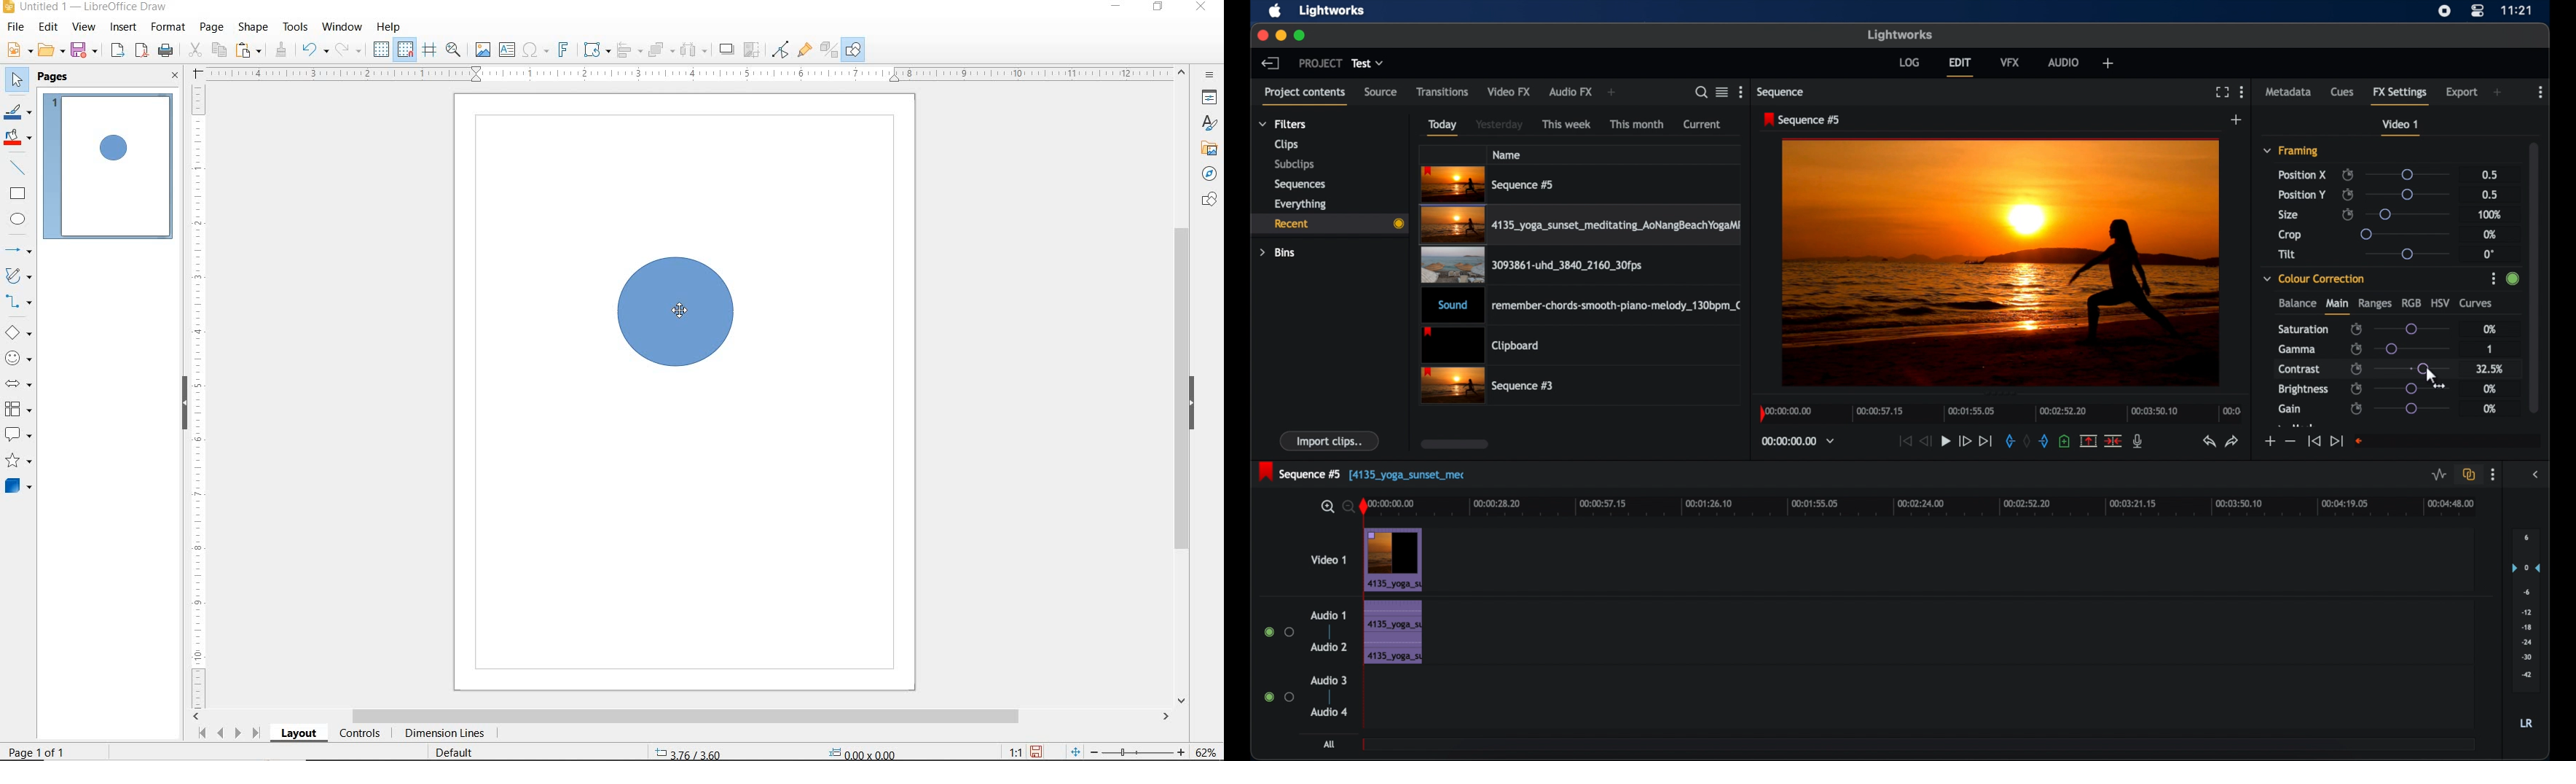 The image size is (2576, 784). I want to click on set audio output levels, so click(2526, 609).